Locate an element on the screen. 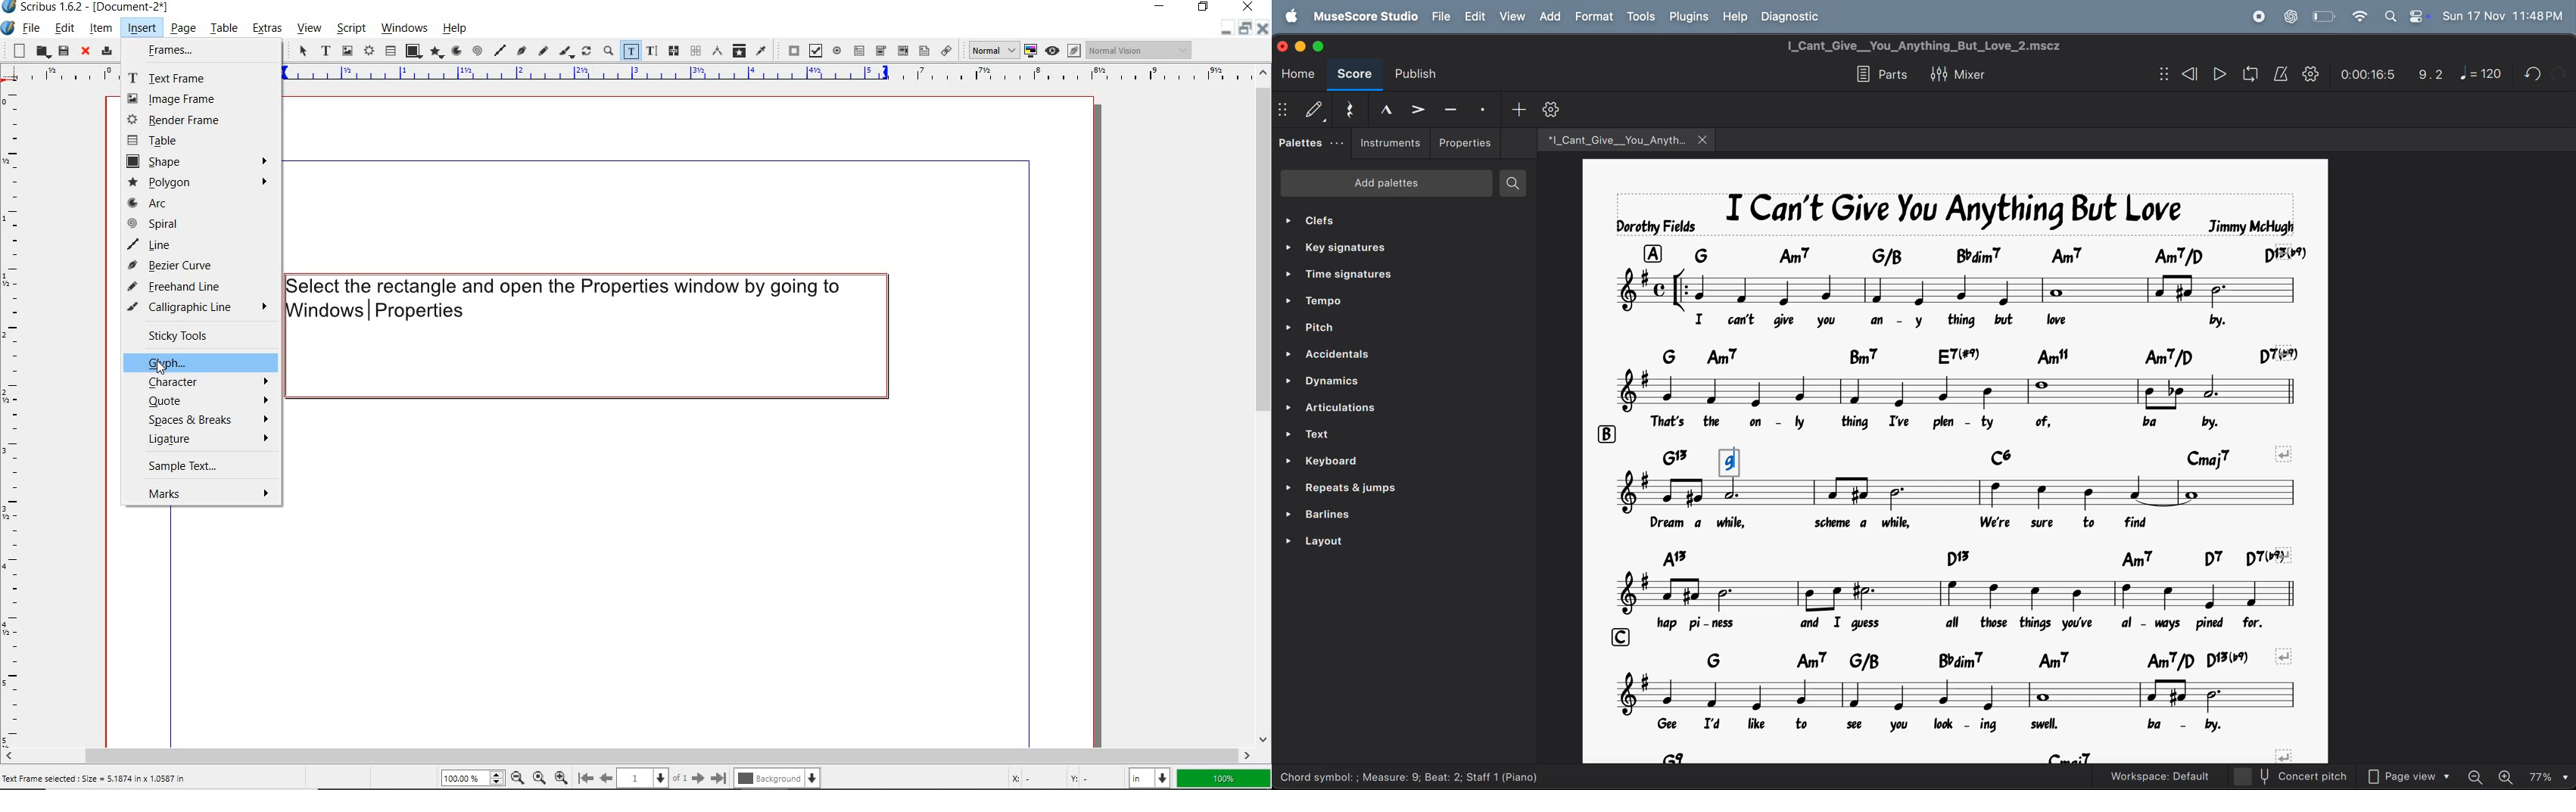 The height and width of the screenshot is (812, 2576). notes is located at coordinates (1957, 594).